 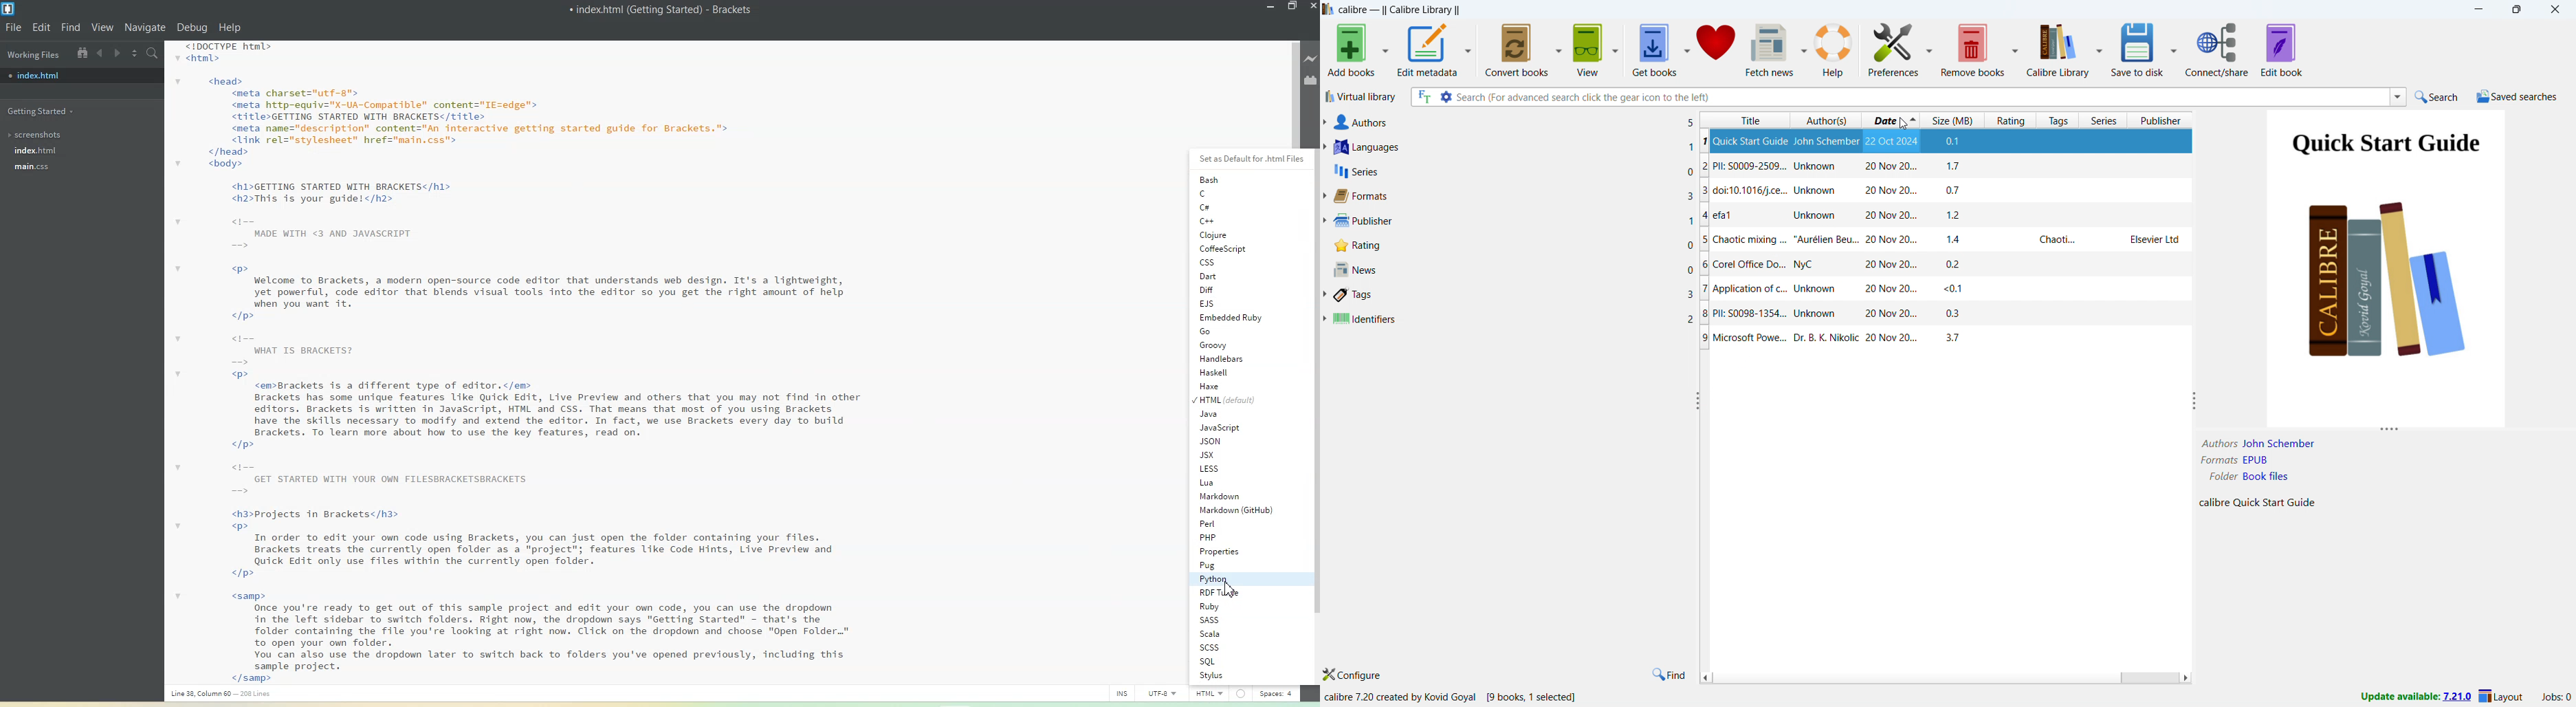 What do you see at coordinates (1960, 215) in the screenshot?
I see `1.7` at bounding box center [1960, 215].